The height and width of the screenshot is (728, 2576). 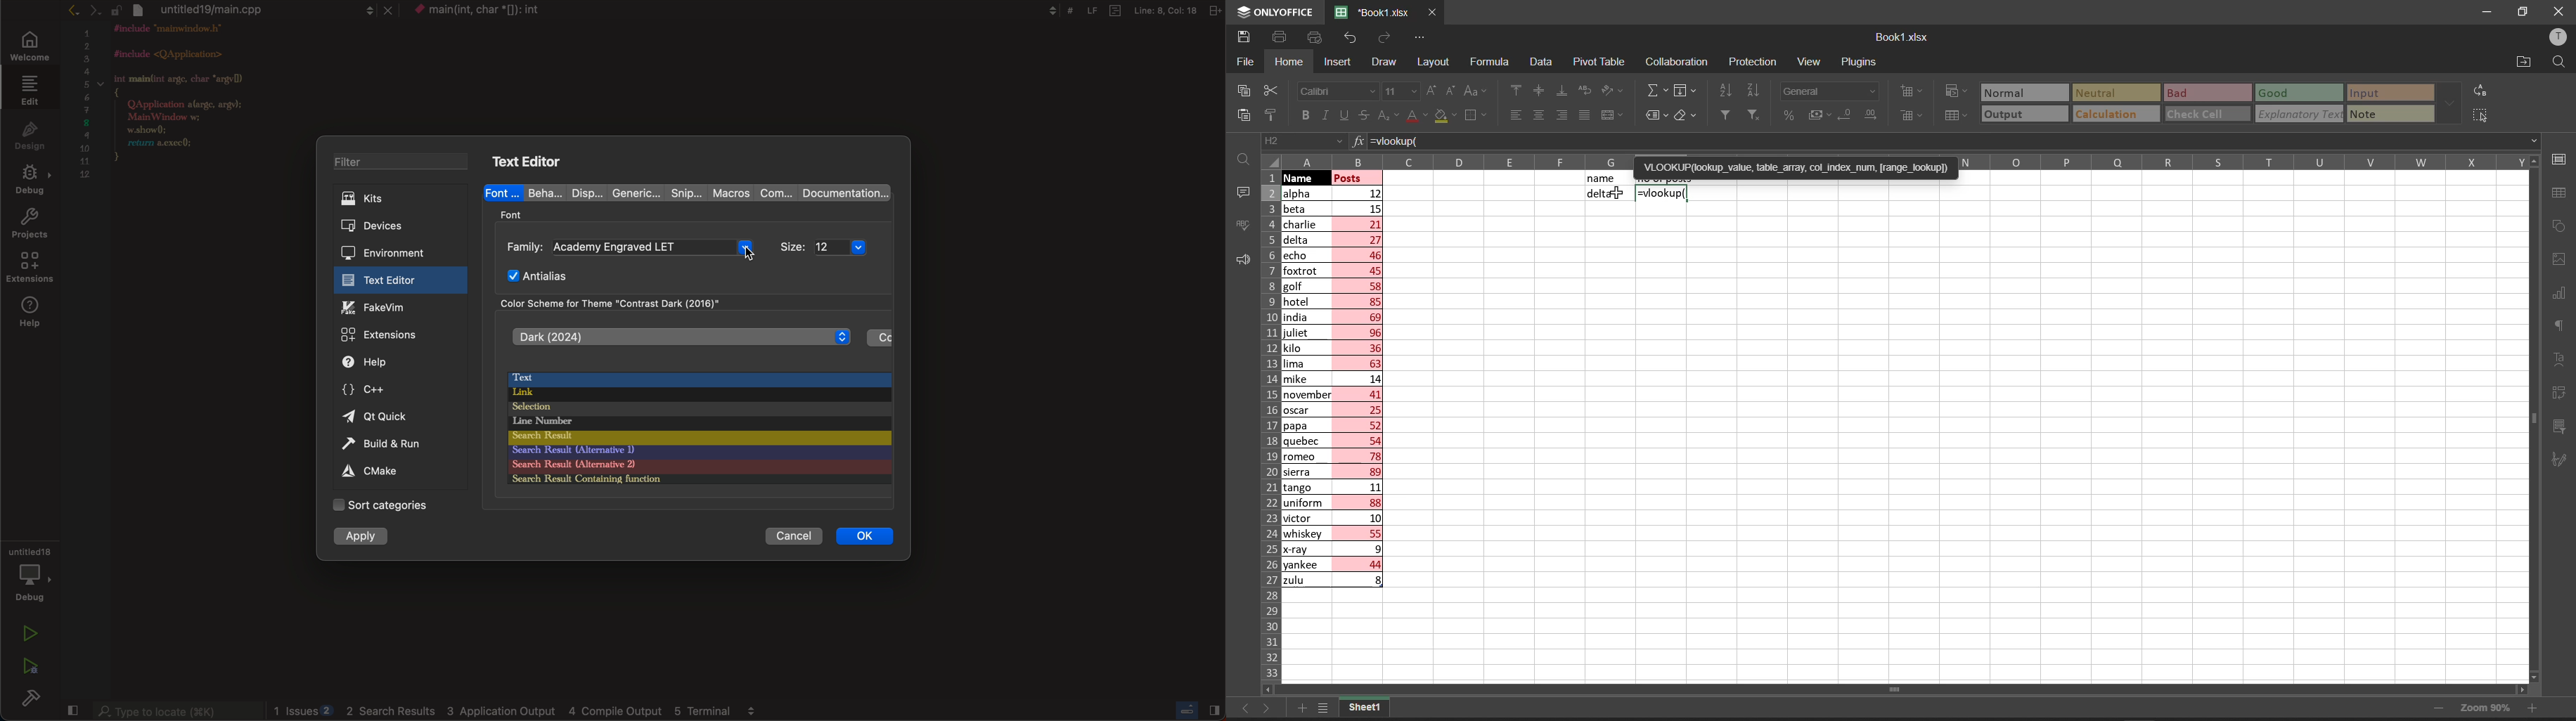 What do you see at coordinates (92, 10) in the screenshot?
I see `arrows` at bounding box center [92, 10].